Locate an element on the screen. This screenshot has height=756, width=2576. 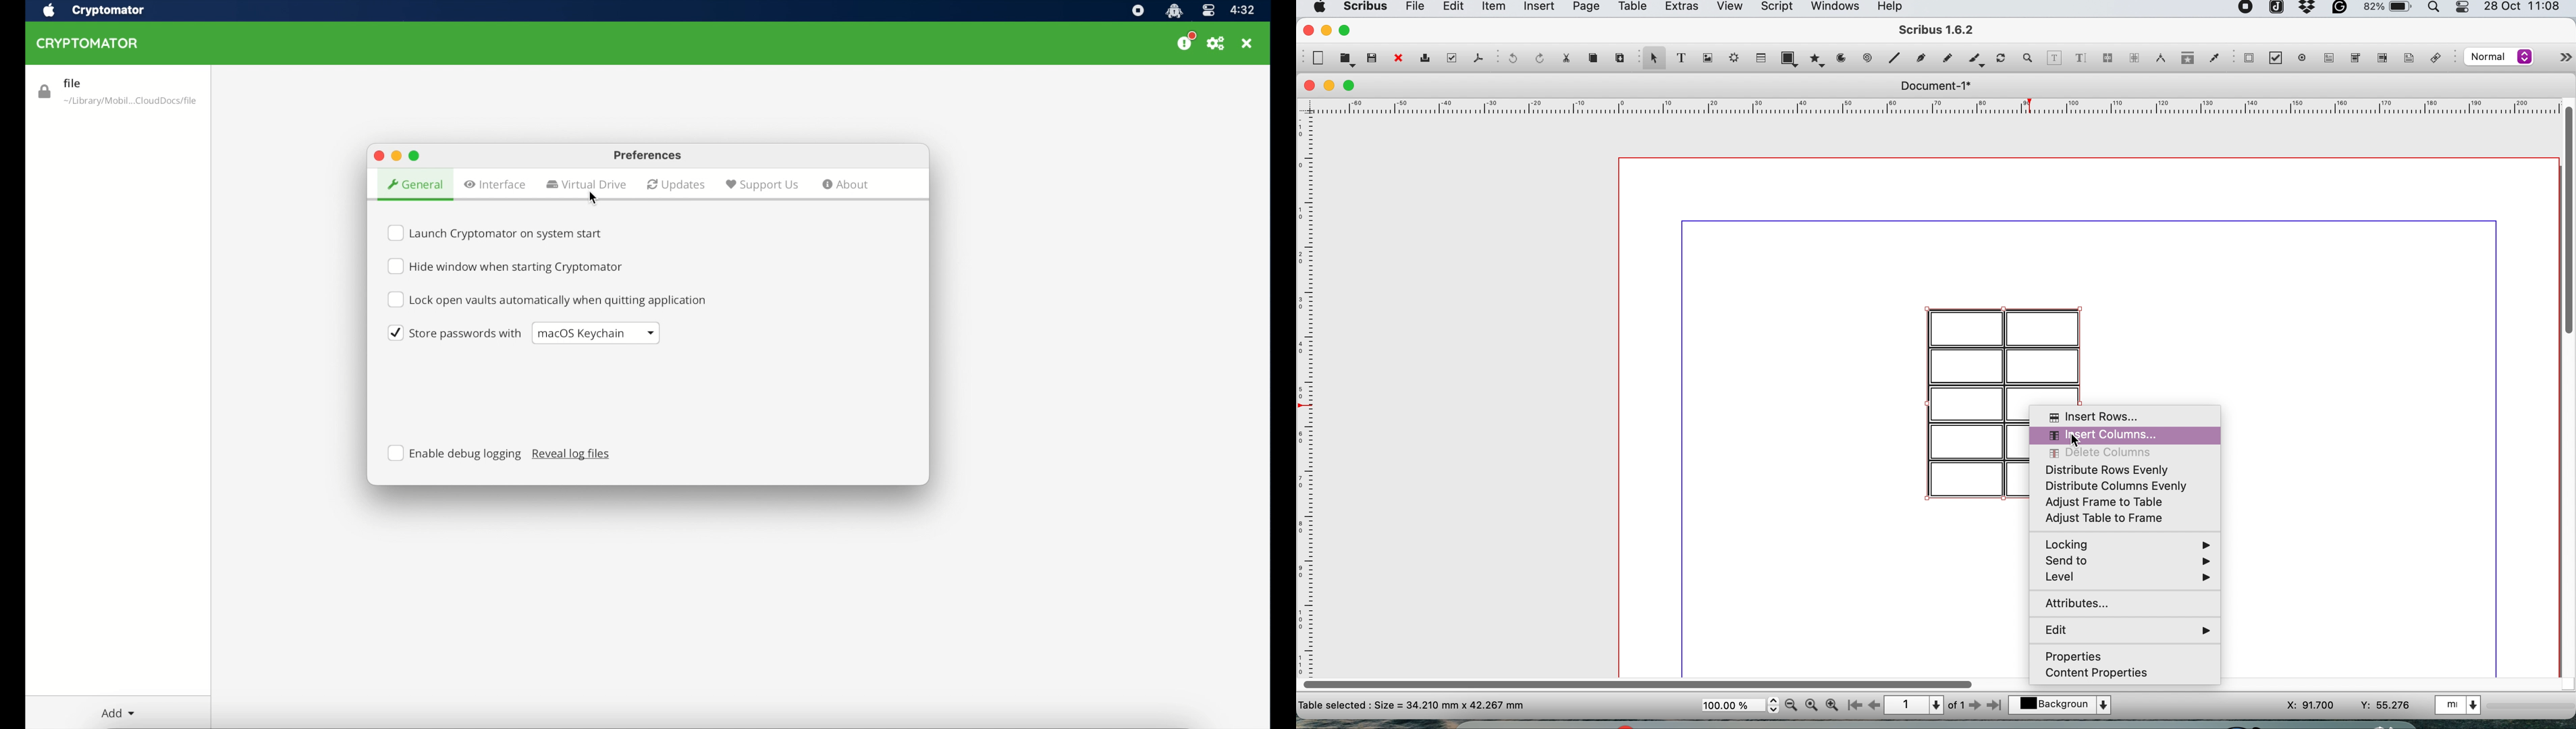
spotlight search is located at coordinates (2437, 9).